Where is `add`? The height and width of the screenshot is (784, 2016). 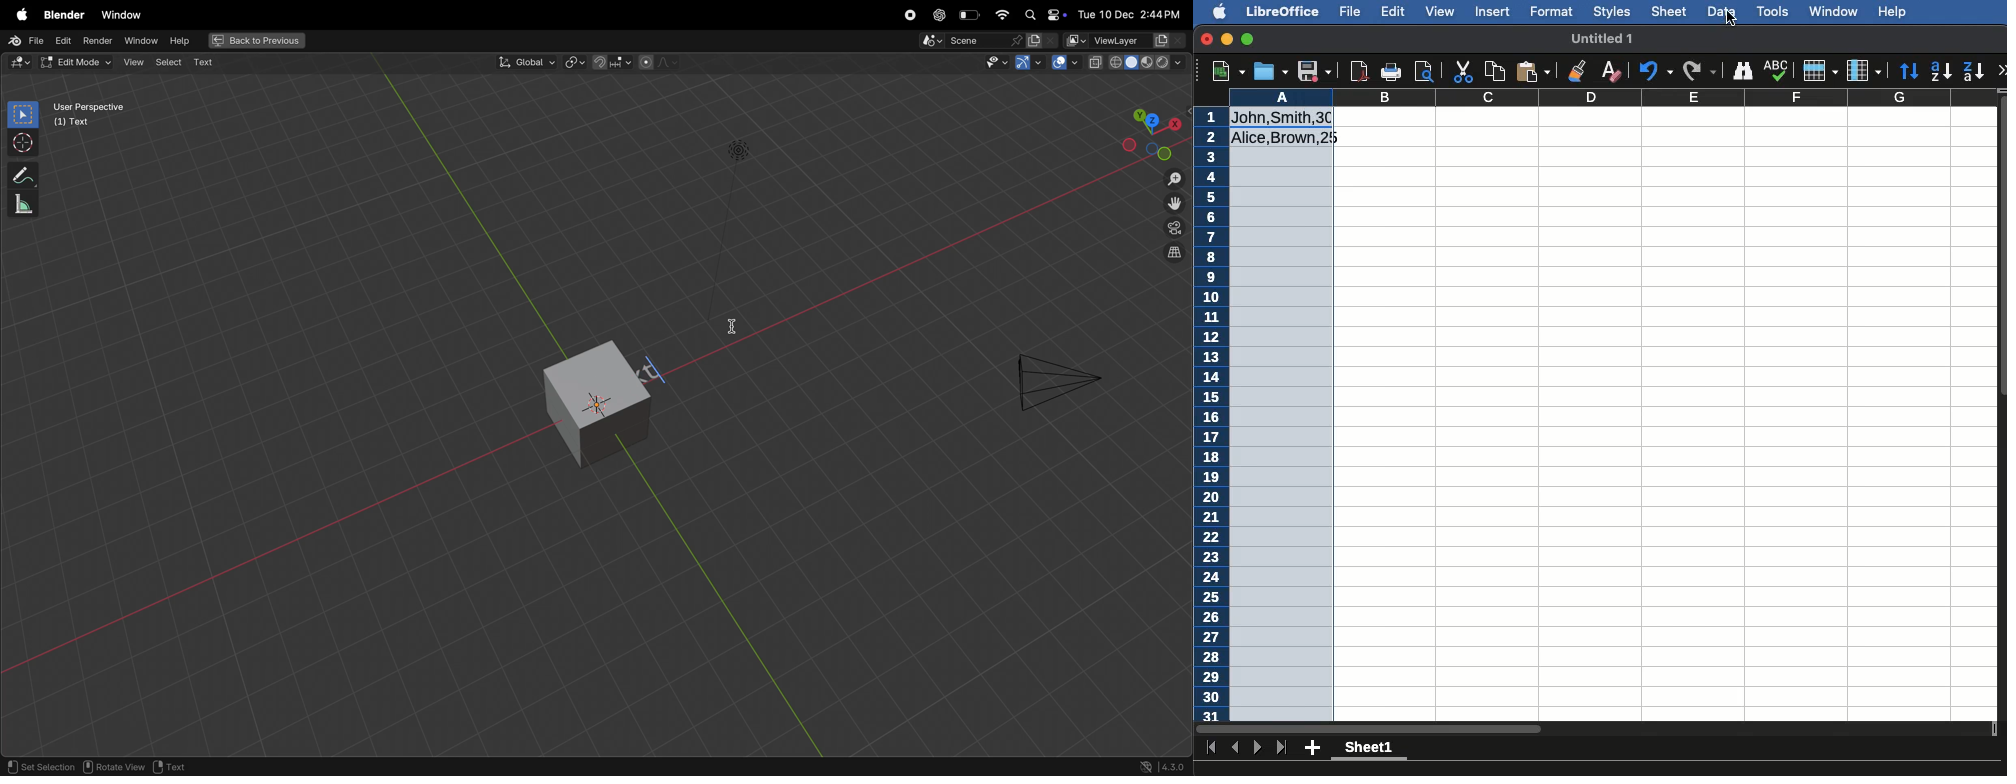 add is located at coordinates (207, 62).